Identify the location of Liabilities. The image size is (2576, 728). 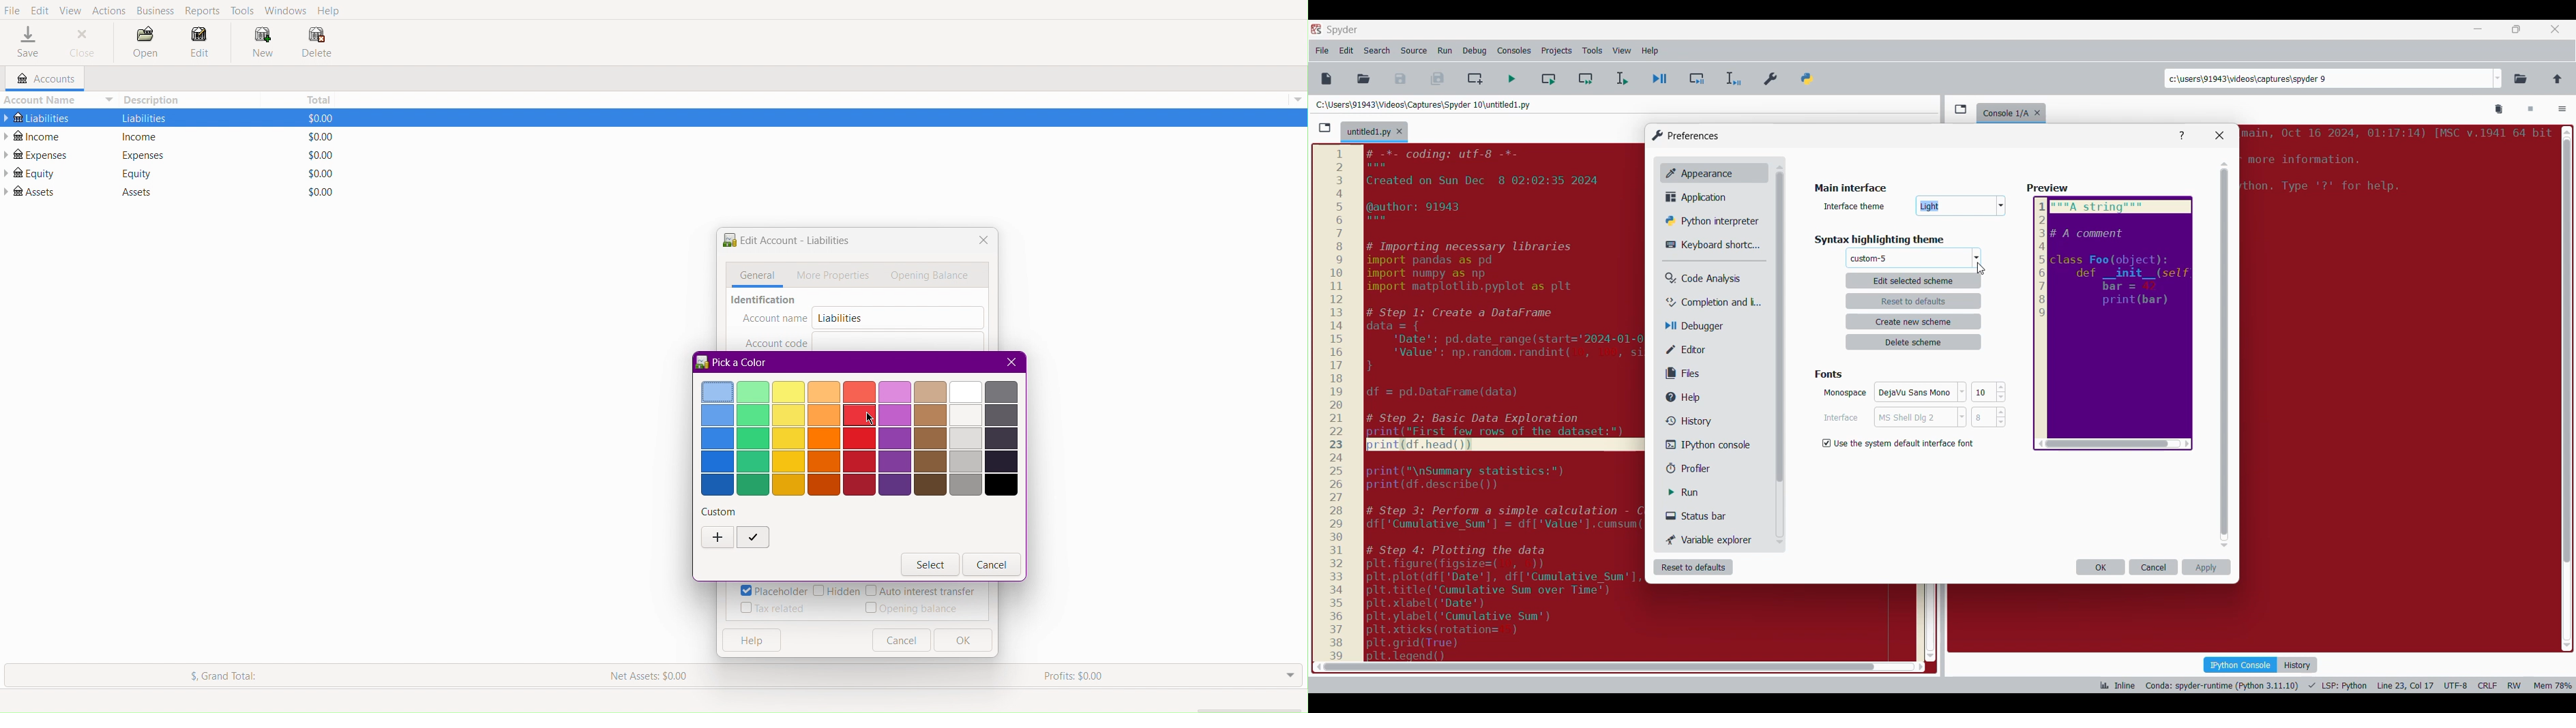
(839, 318).